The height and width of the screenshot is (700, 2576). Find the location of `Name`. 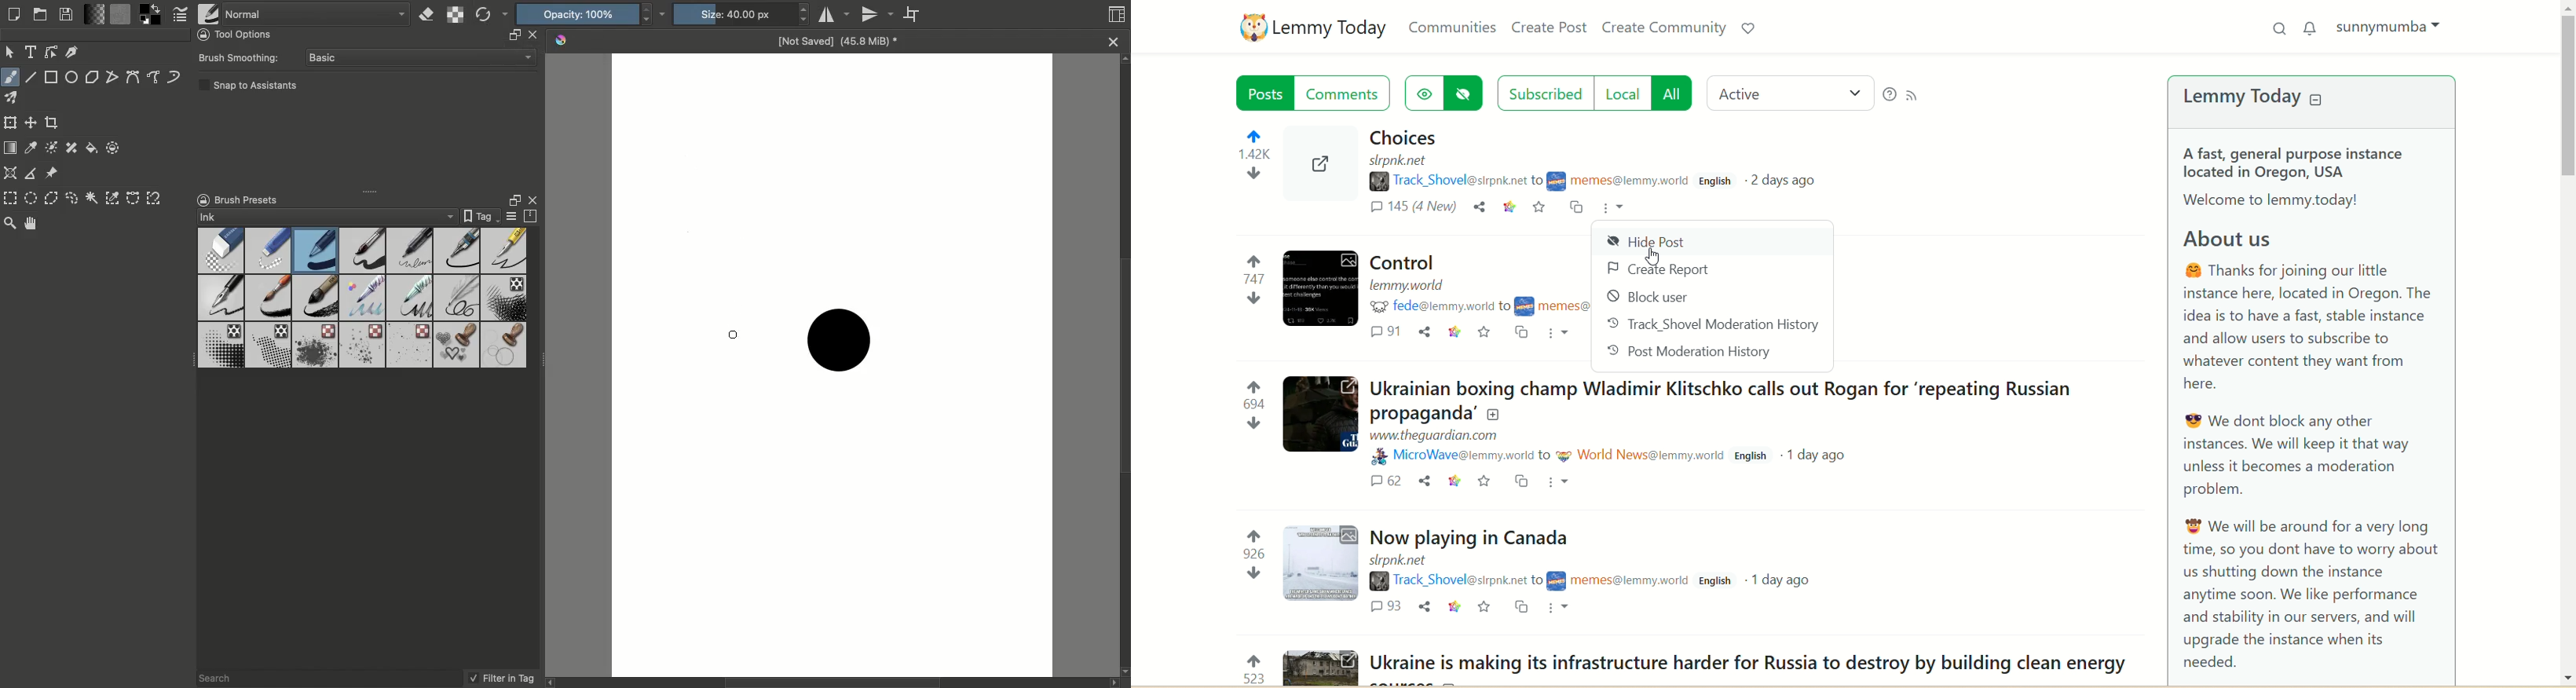

Name is located at coordinates (839, 44).